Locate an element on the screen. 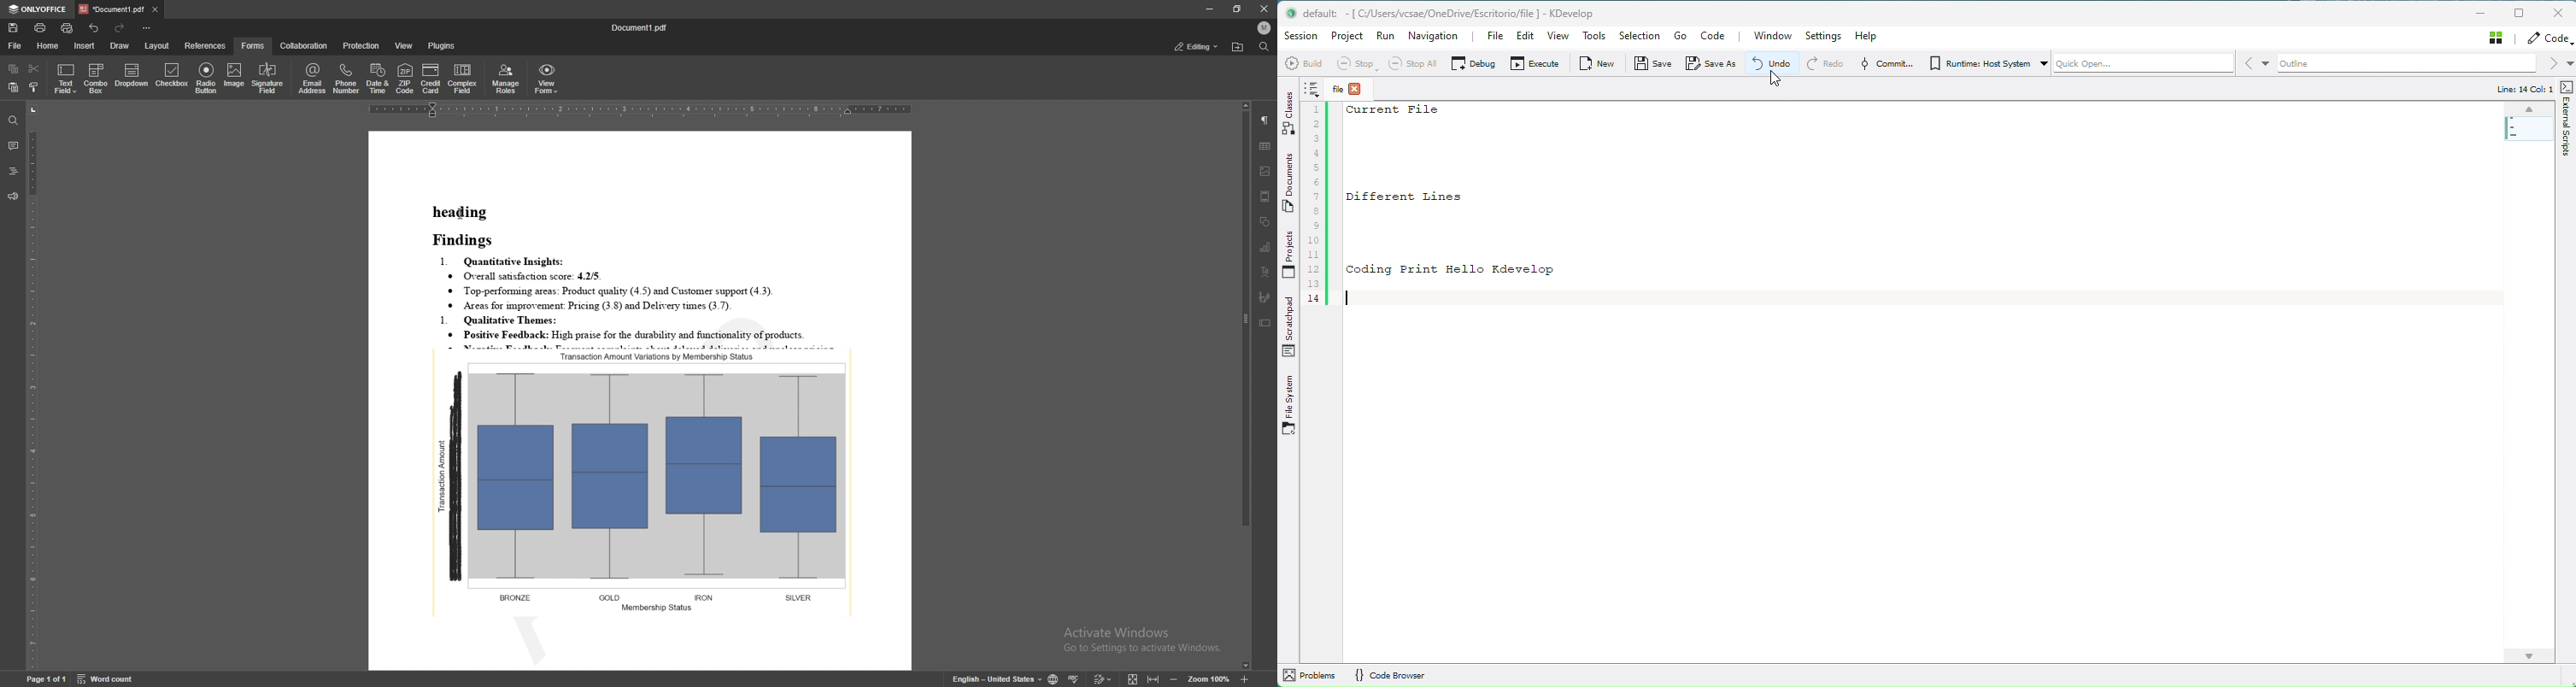  onlyoffice is located at coordinates (38, 10).